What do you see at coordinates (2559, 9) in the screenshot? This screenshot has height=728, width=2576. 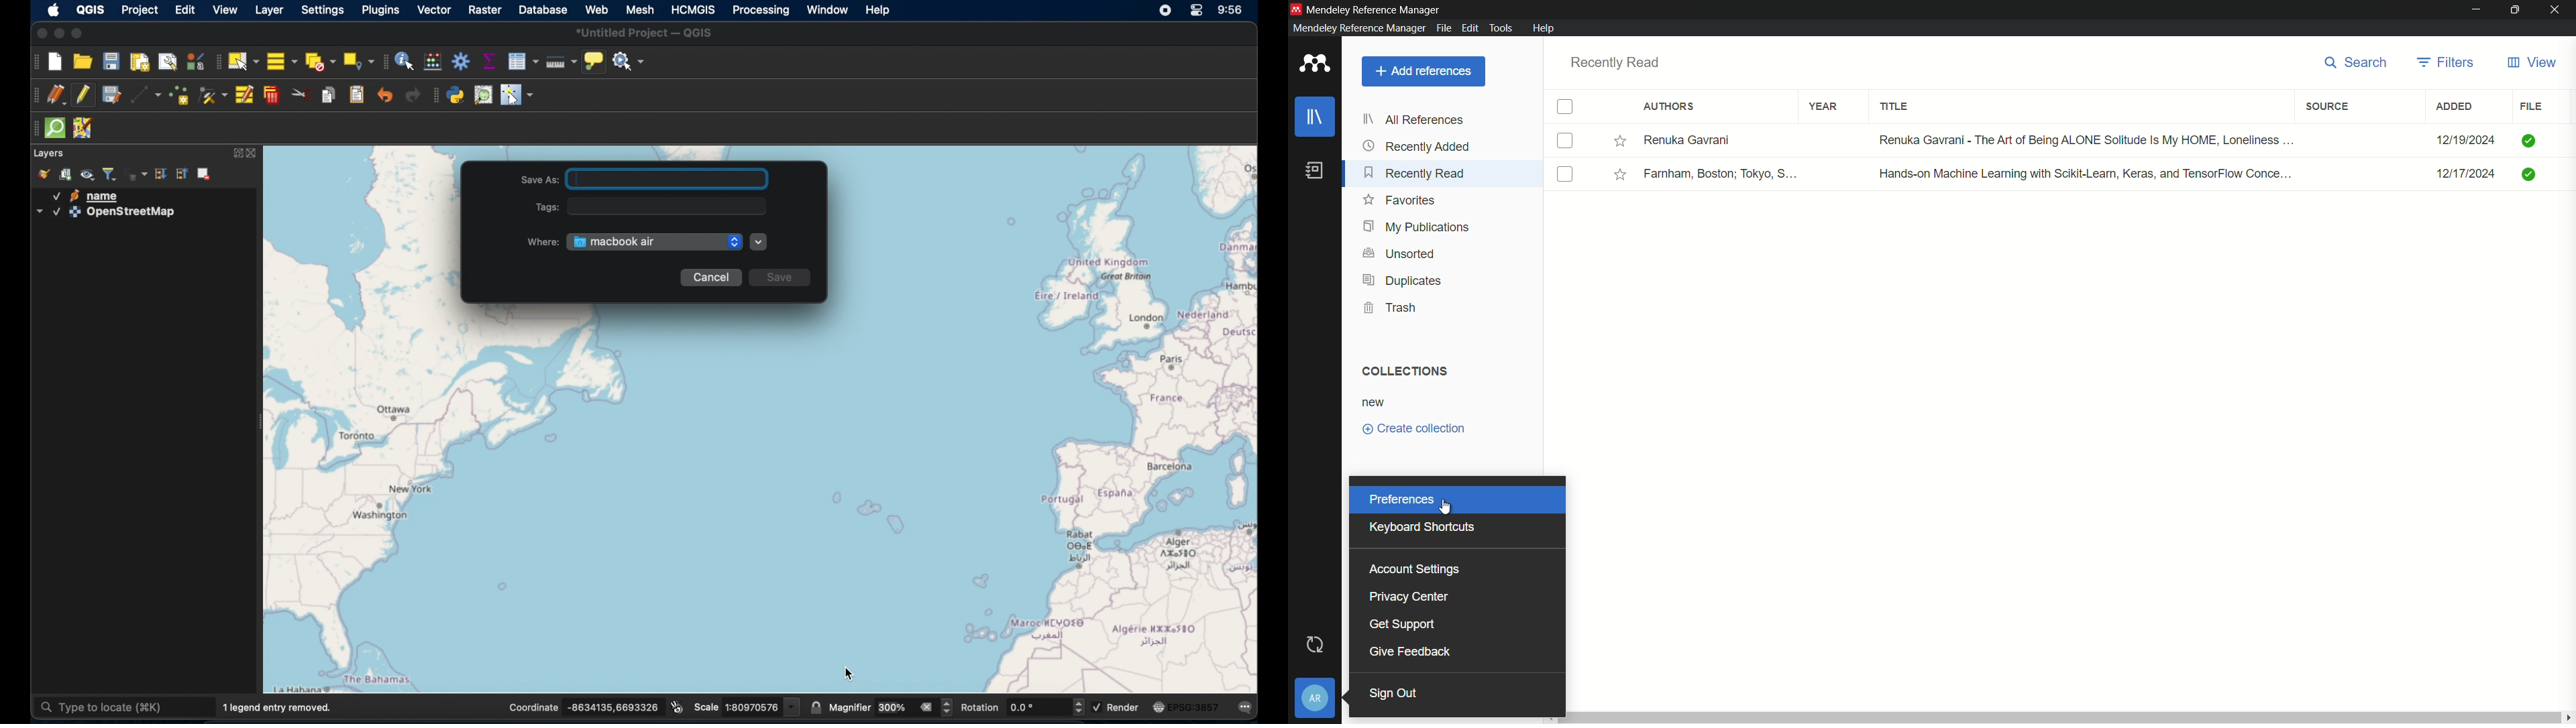 I see `close app` at bounding box center [2559, 9].